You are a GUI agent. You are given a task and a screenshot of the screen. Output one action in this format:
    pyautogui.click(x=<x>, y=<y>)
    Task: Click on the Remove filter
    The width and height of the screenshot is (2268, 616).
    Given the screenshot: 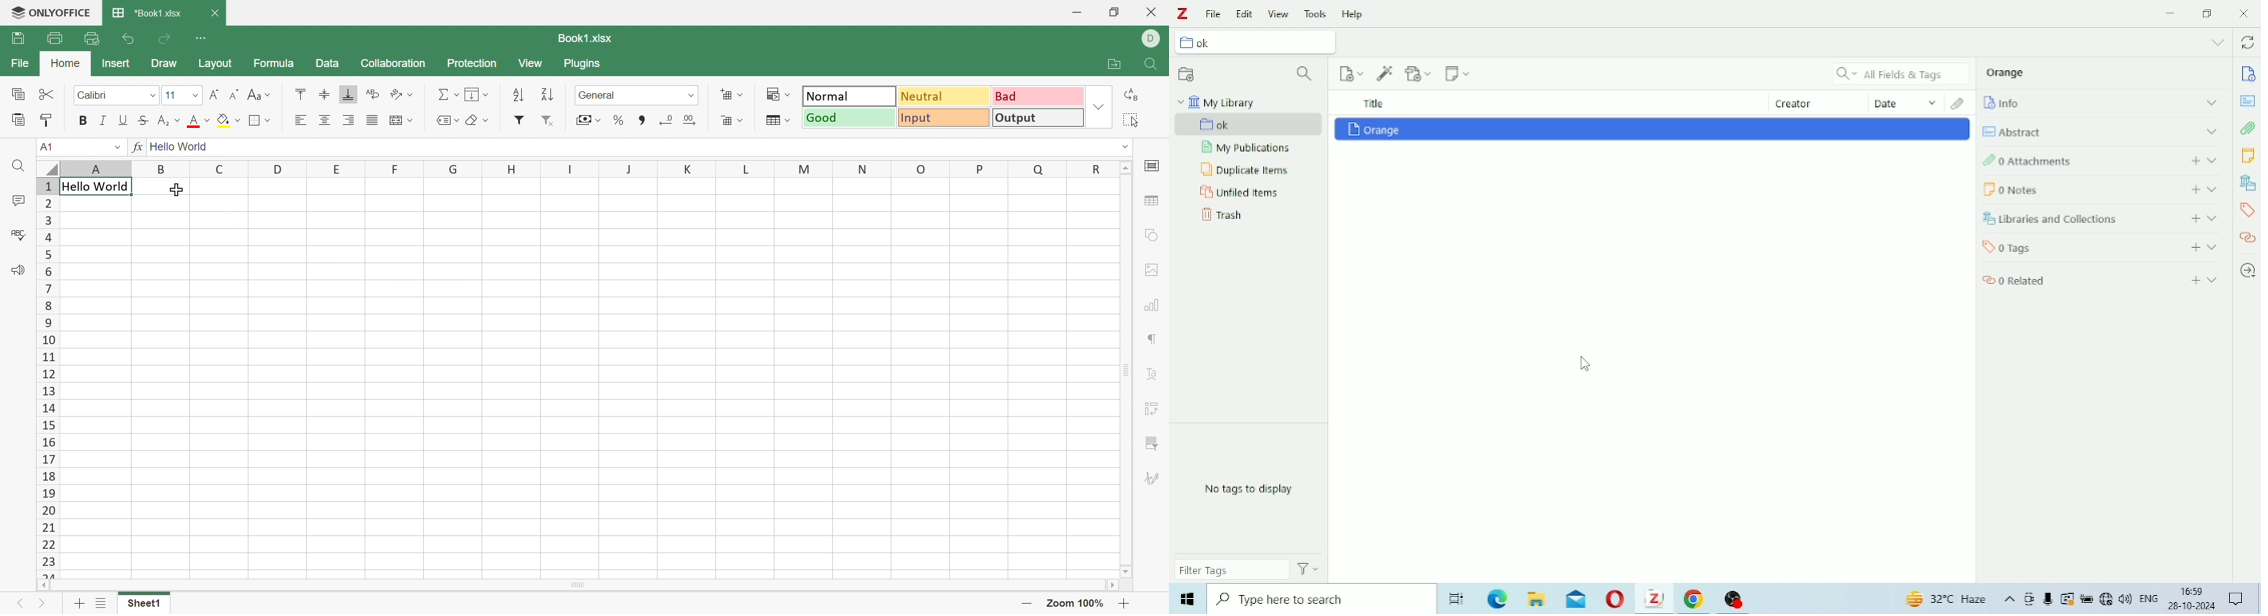 What is the action you would take?
    pyautogui.click(x=547, y=120)
    